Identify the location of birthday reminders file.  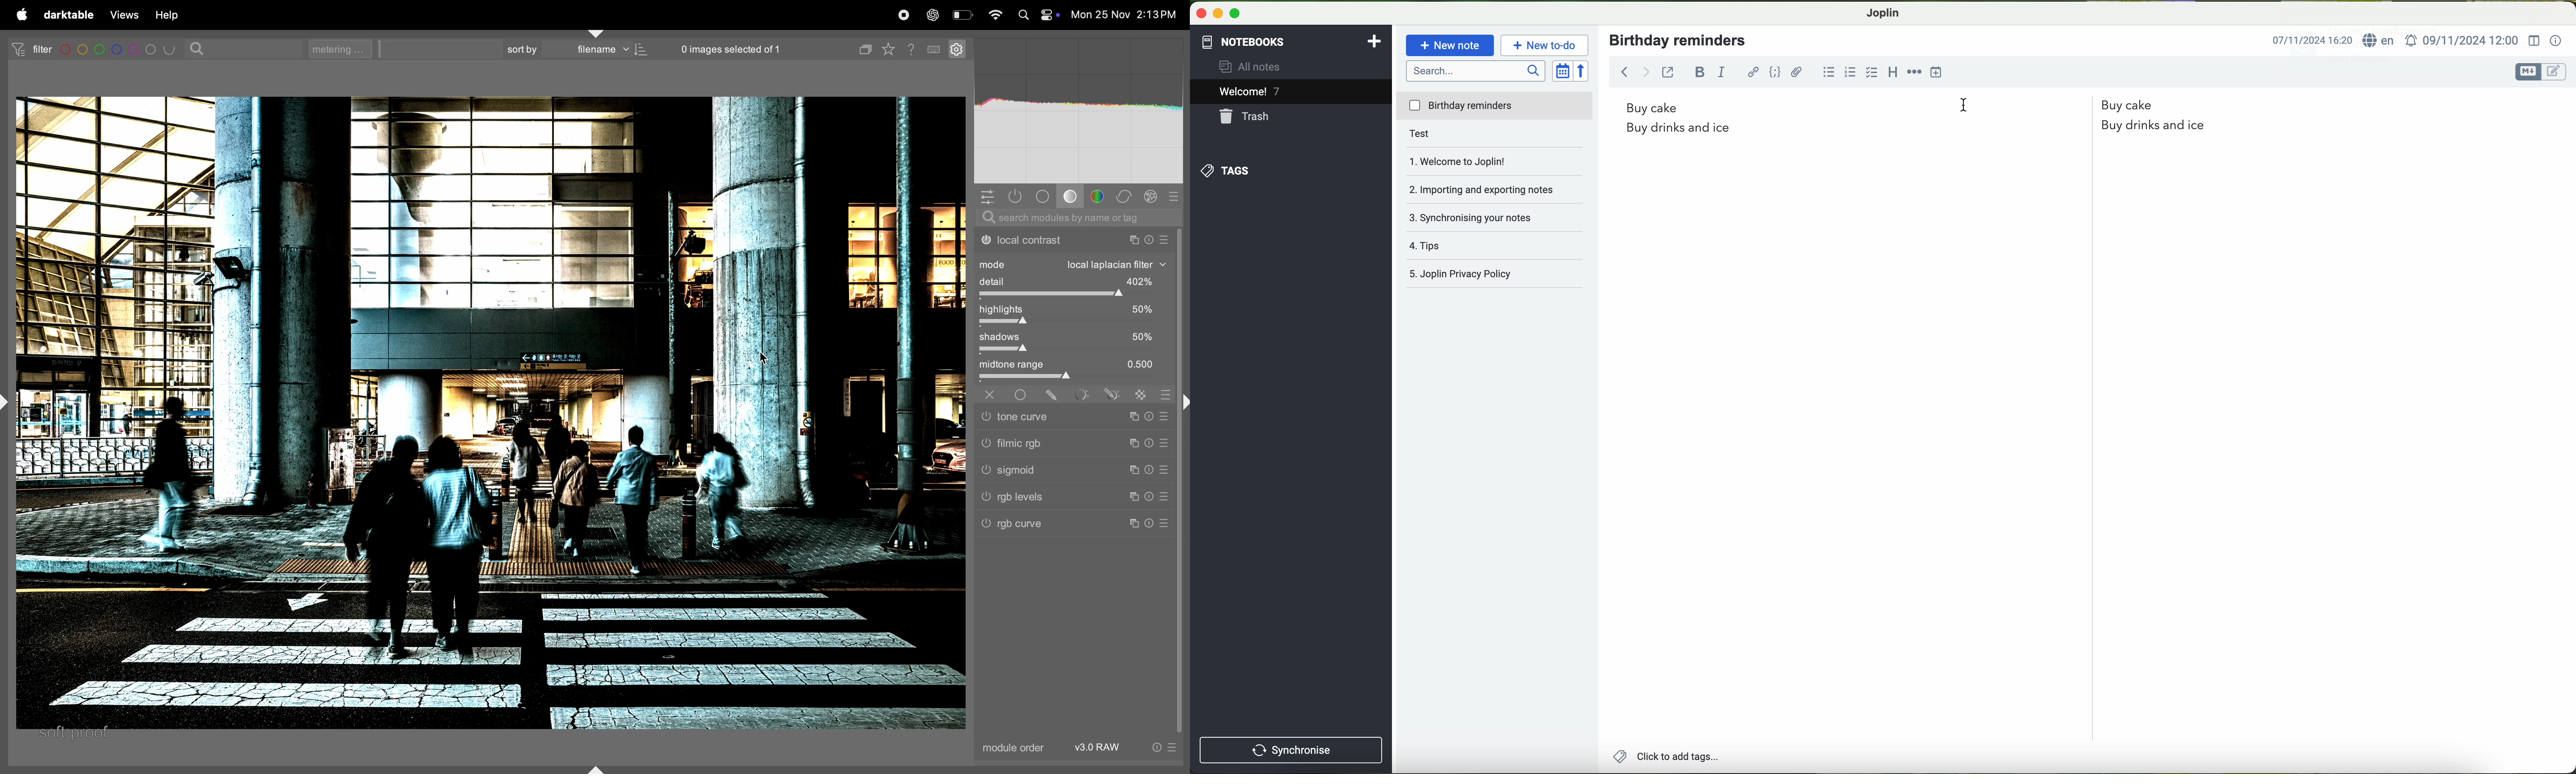
(1496, 107).